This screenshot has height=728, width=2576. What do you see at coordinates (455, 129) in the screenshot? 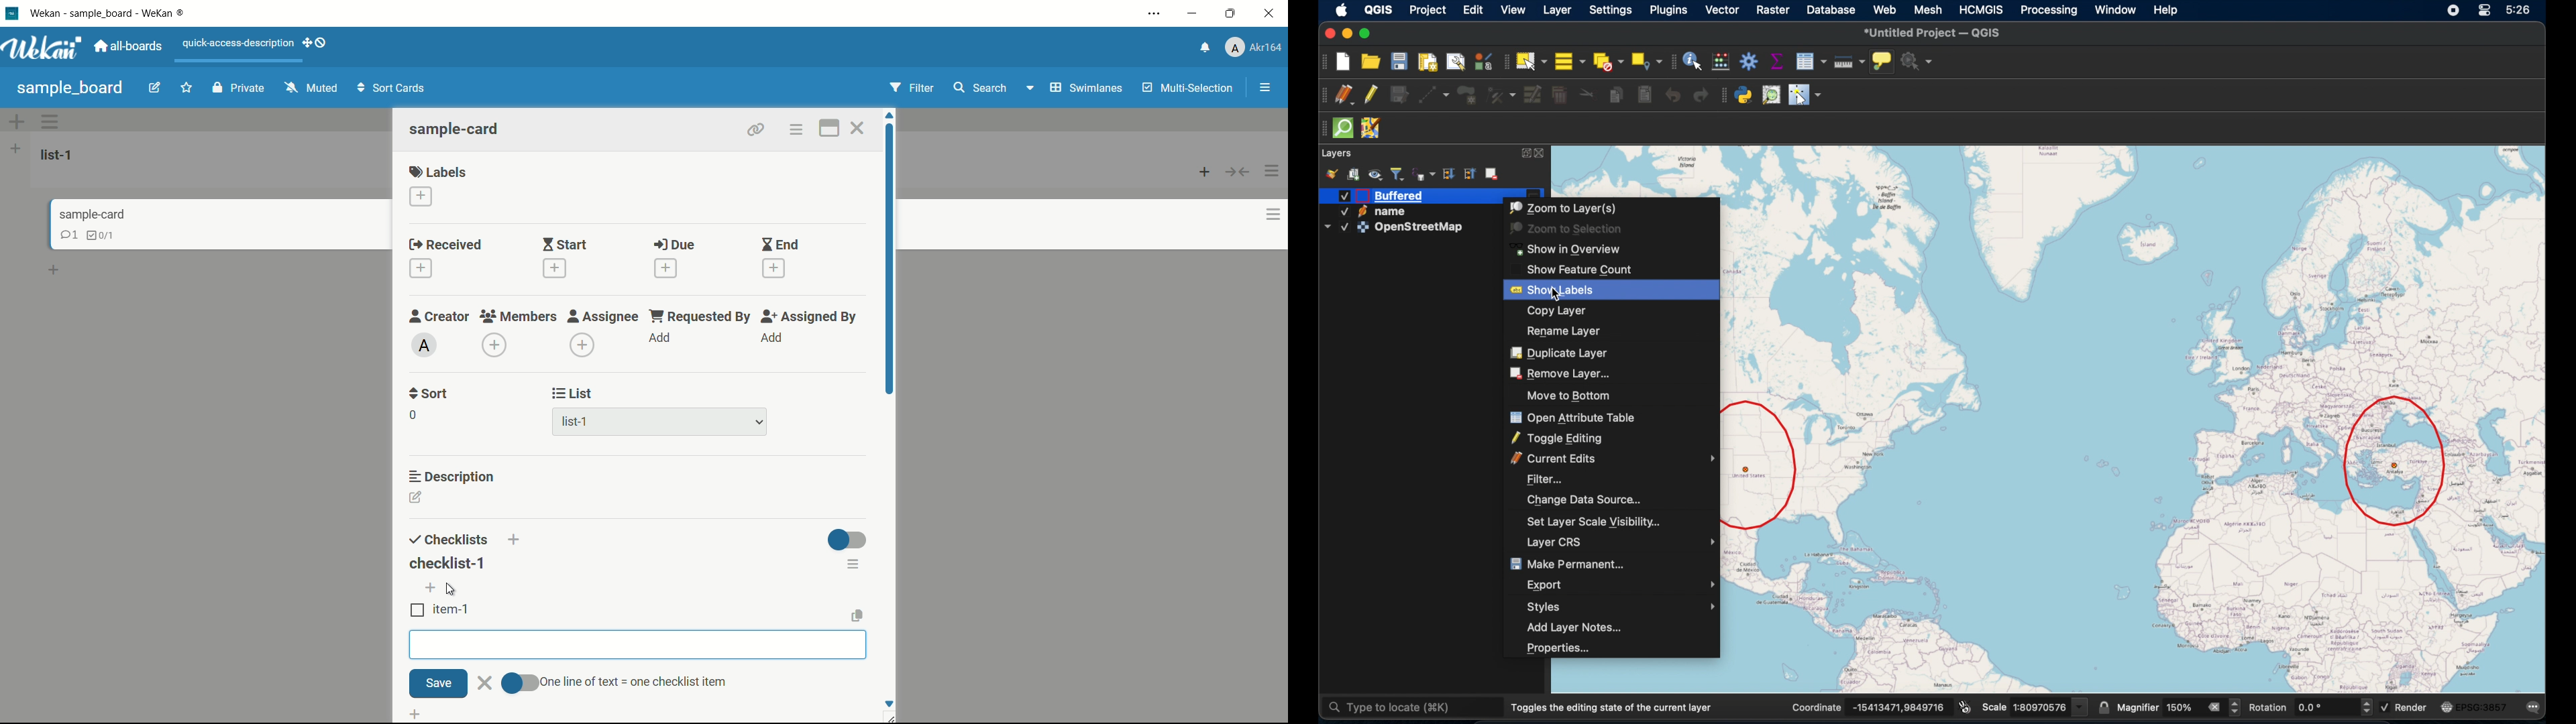
I see `sample-card` at bounding box center [455, 129].